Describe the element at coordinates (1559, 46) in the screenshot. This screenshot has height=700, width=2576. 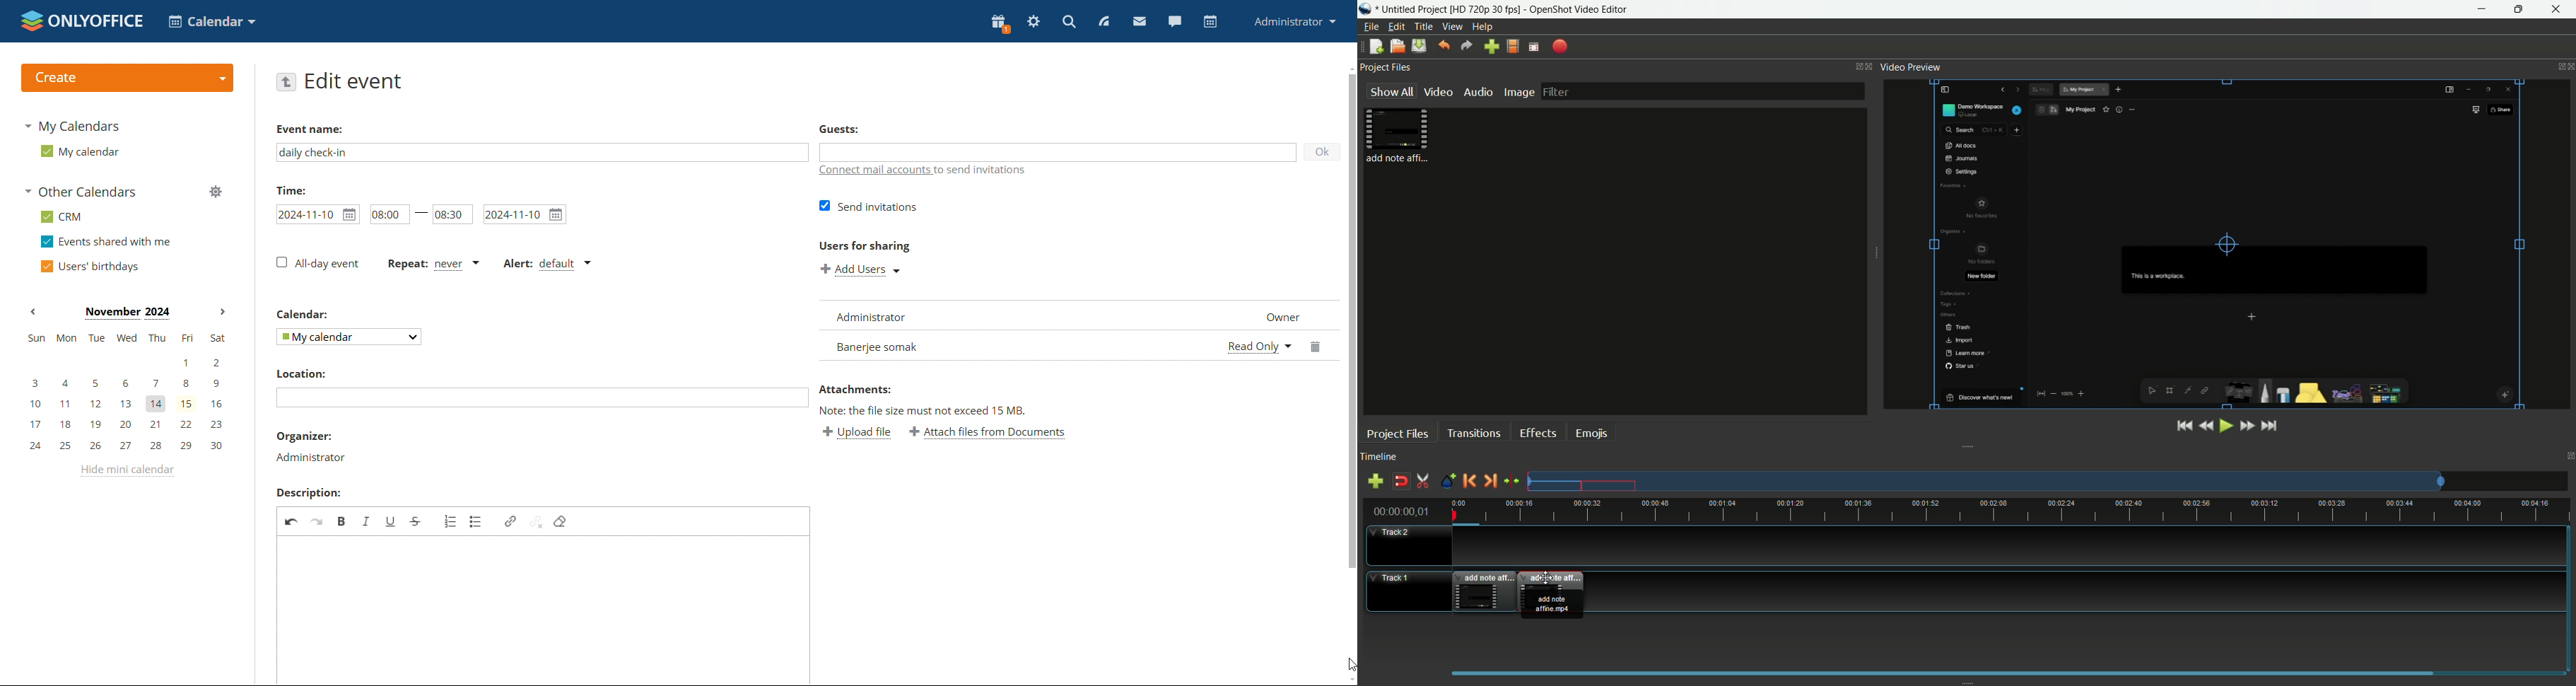
I see `export` at that location.